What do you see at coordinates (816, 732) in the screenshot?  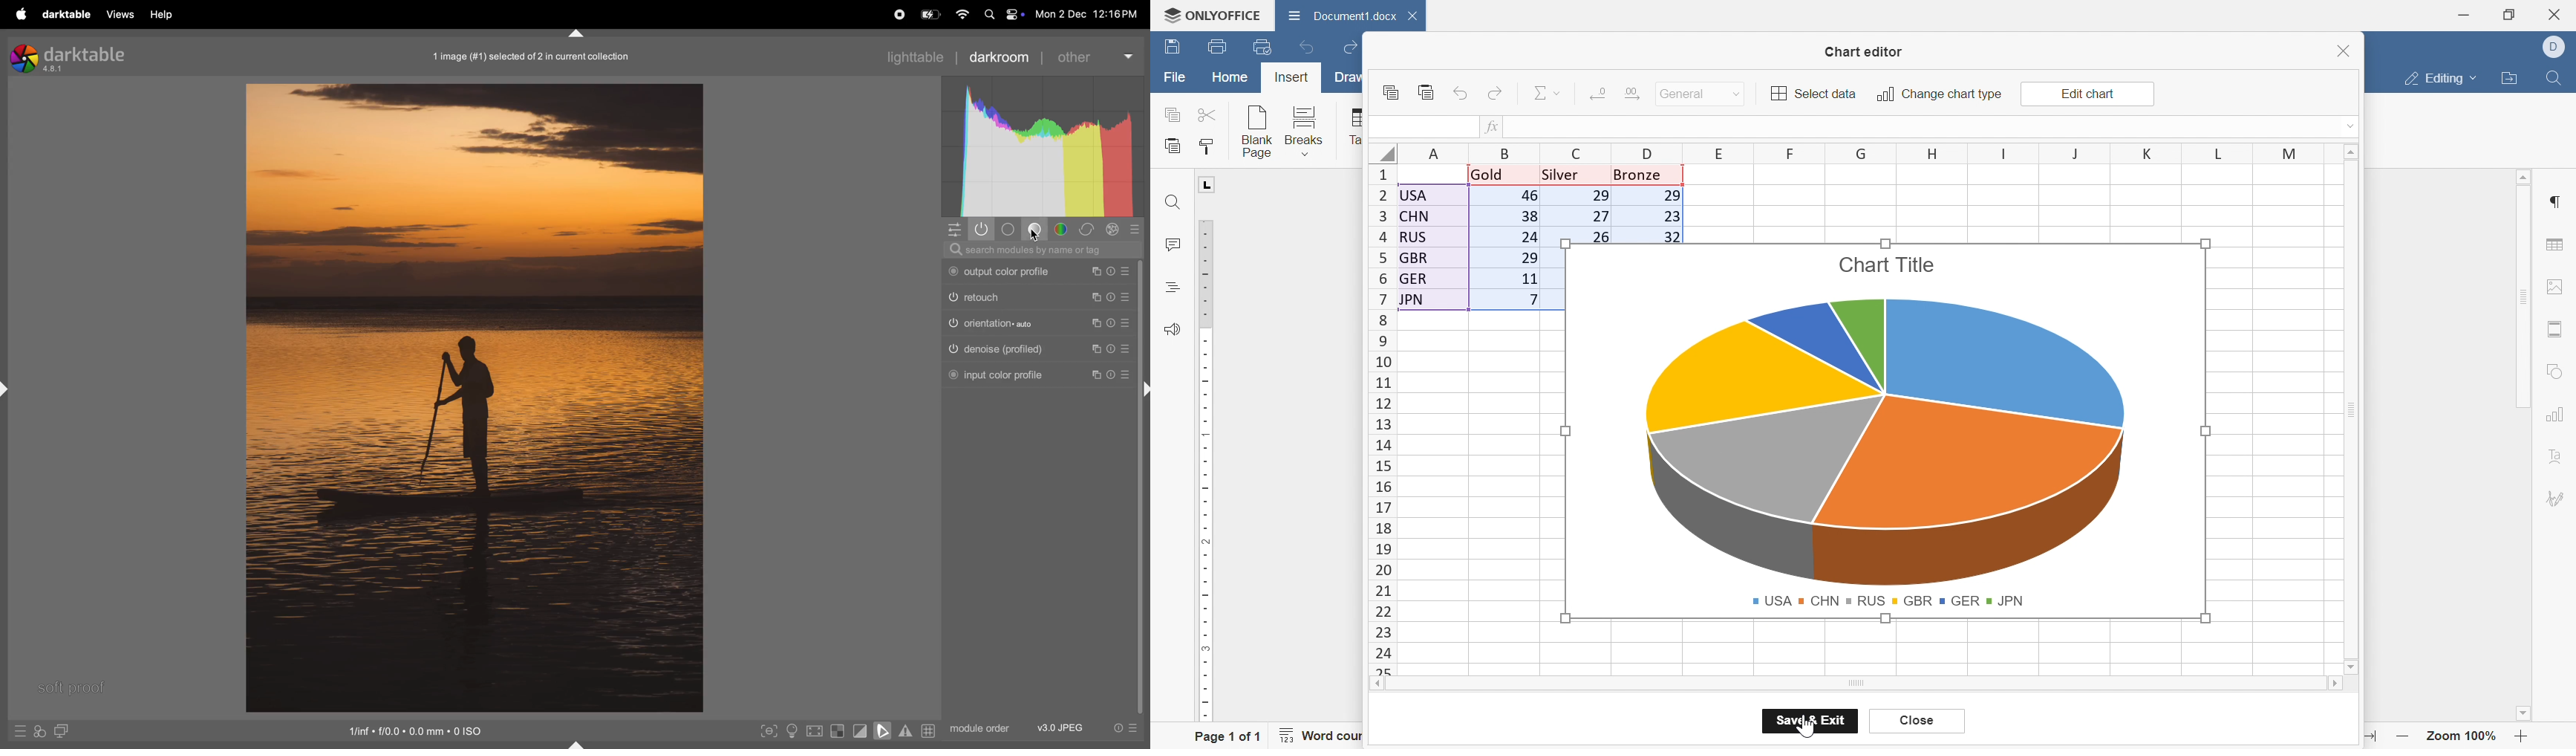 I see `toggle high quality processing` at bounding box center [816, 732].